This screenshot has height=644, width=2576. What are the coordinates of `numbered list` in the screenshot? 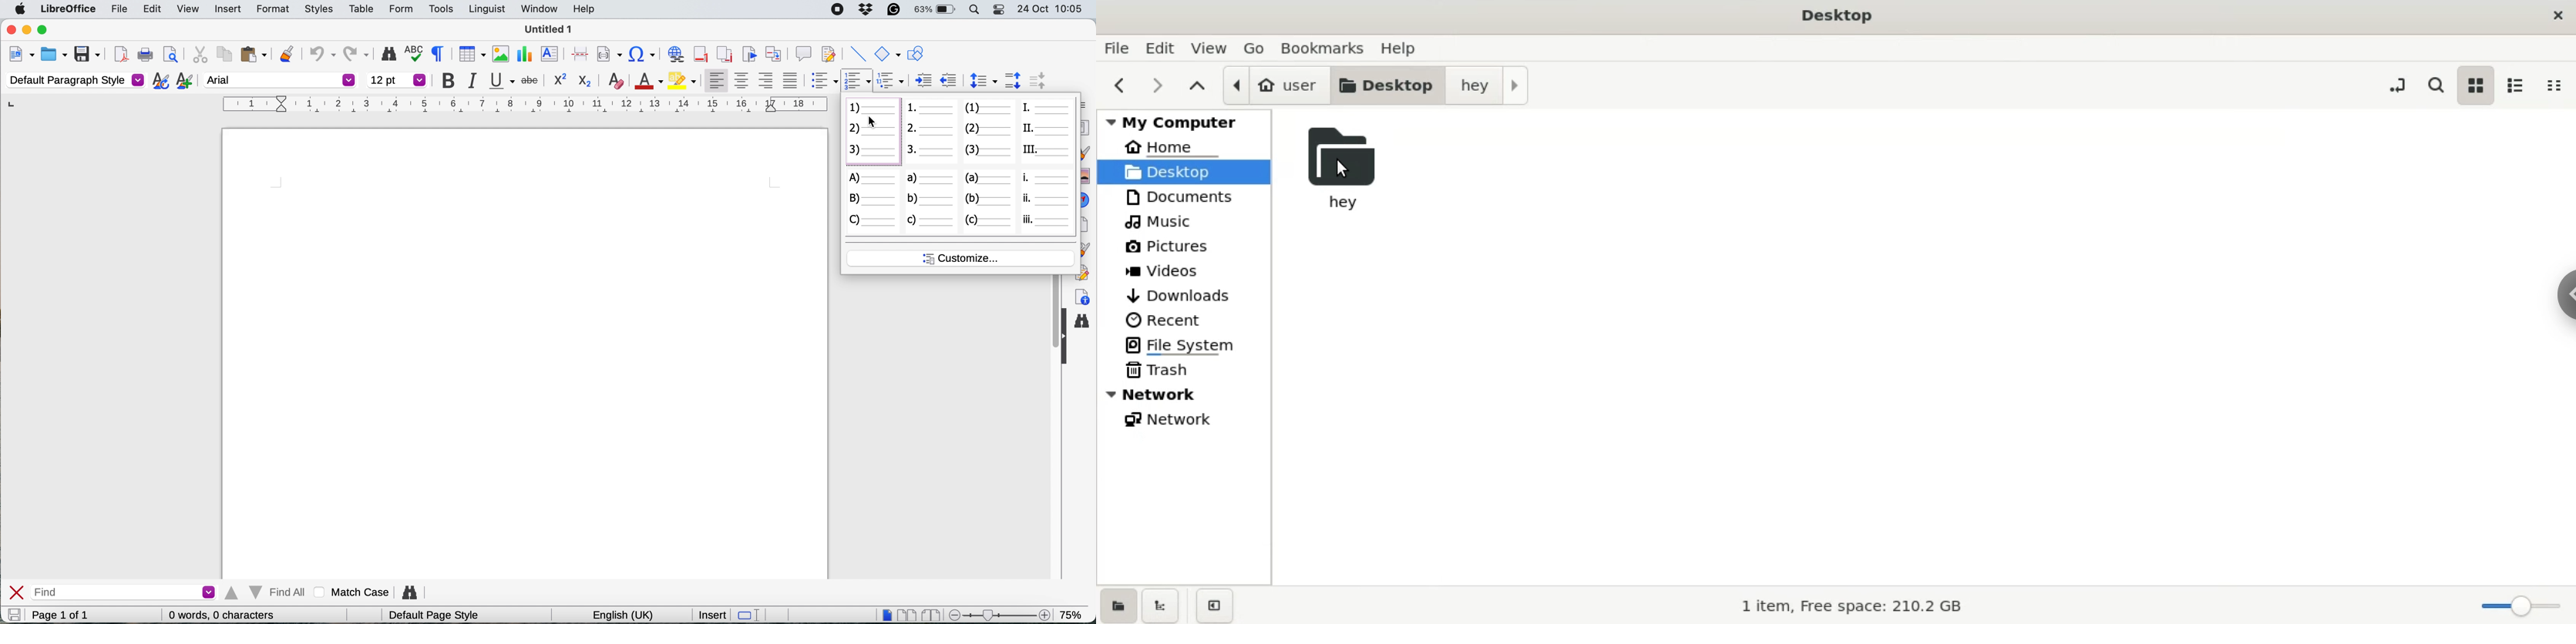 It's located at (930, 133).